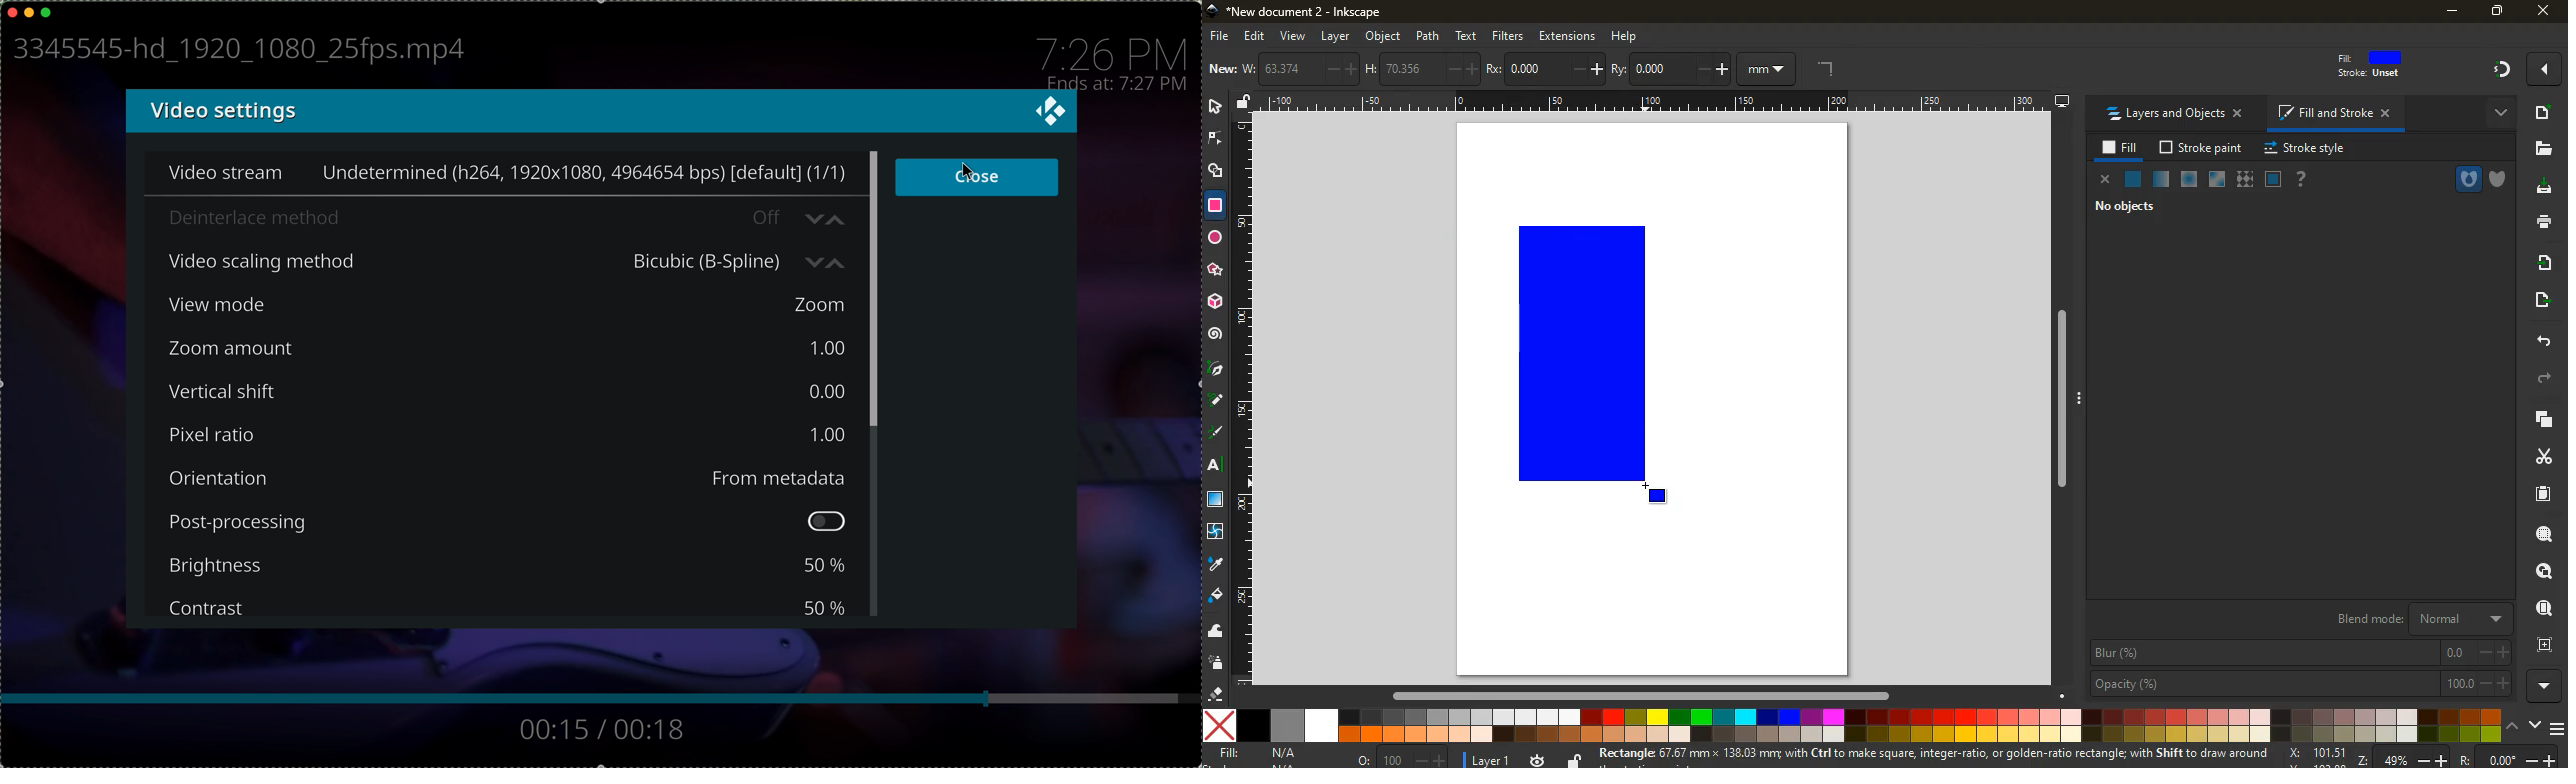 The height and width of the screenshot is (784, 2576). Describe the element at coordinates (2174, 115) in the screenshot. I see `layers and objects` at that location.